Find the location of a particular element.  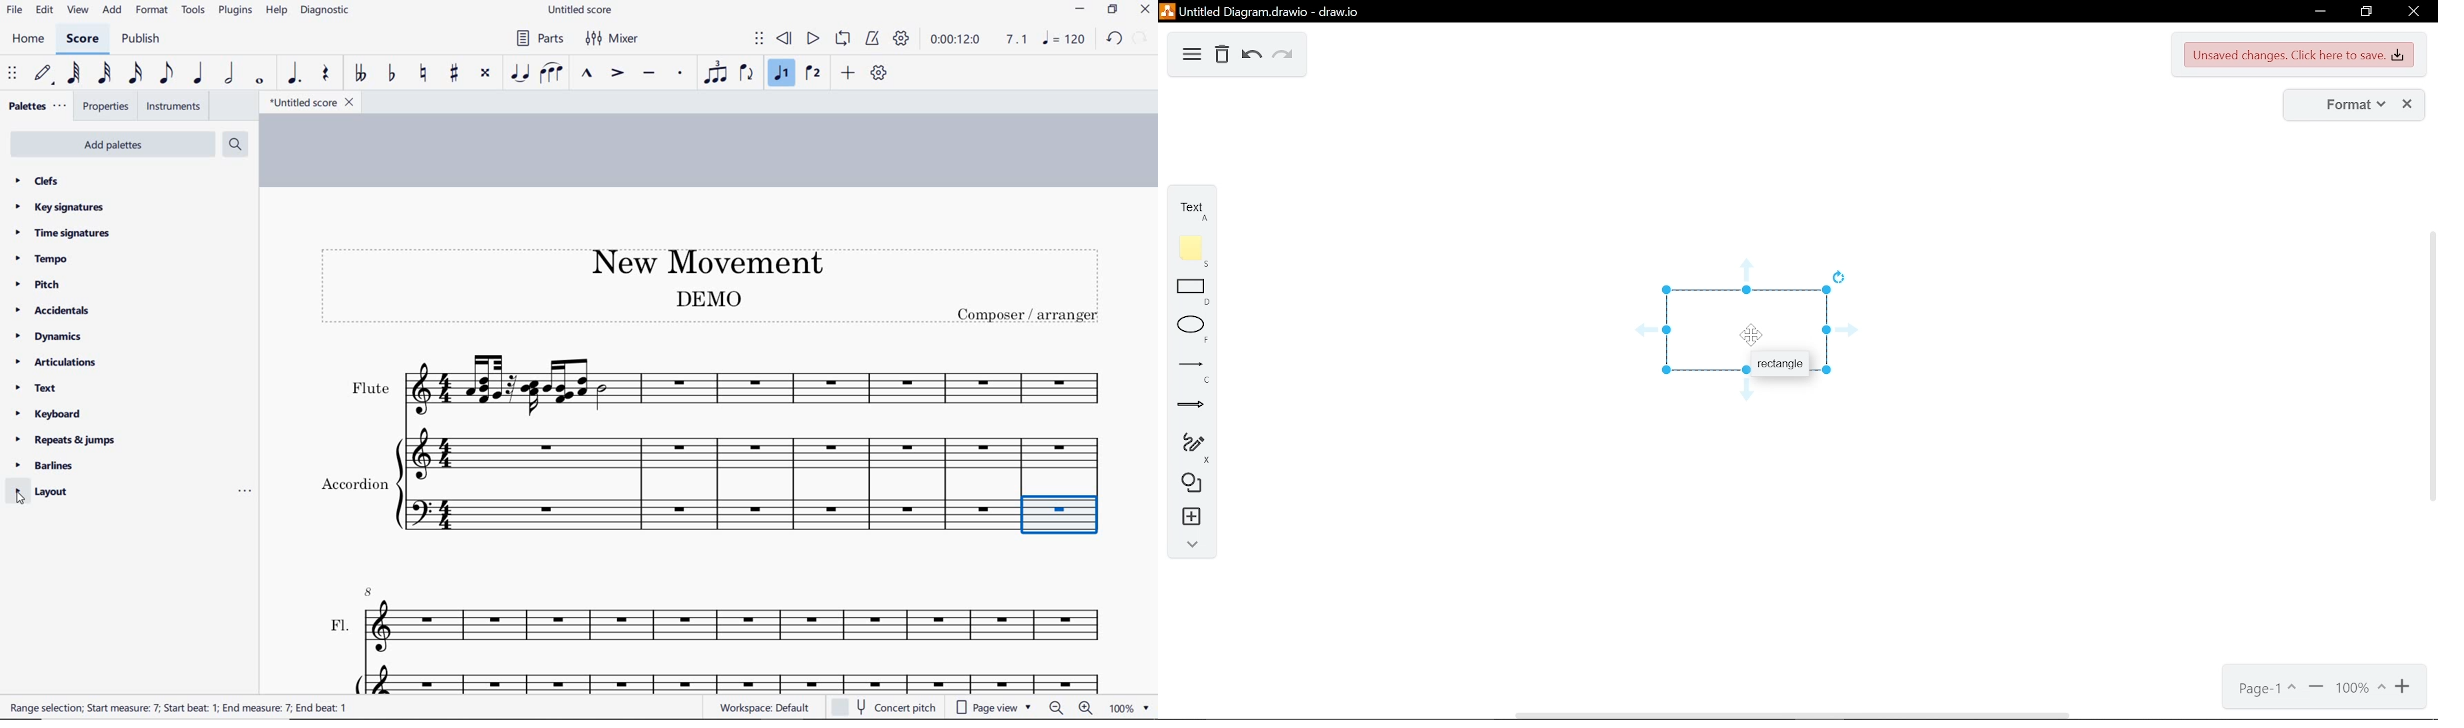

close is located at coordinates (2409, 105).